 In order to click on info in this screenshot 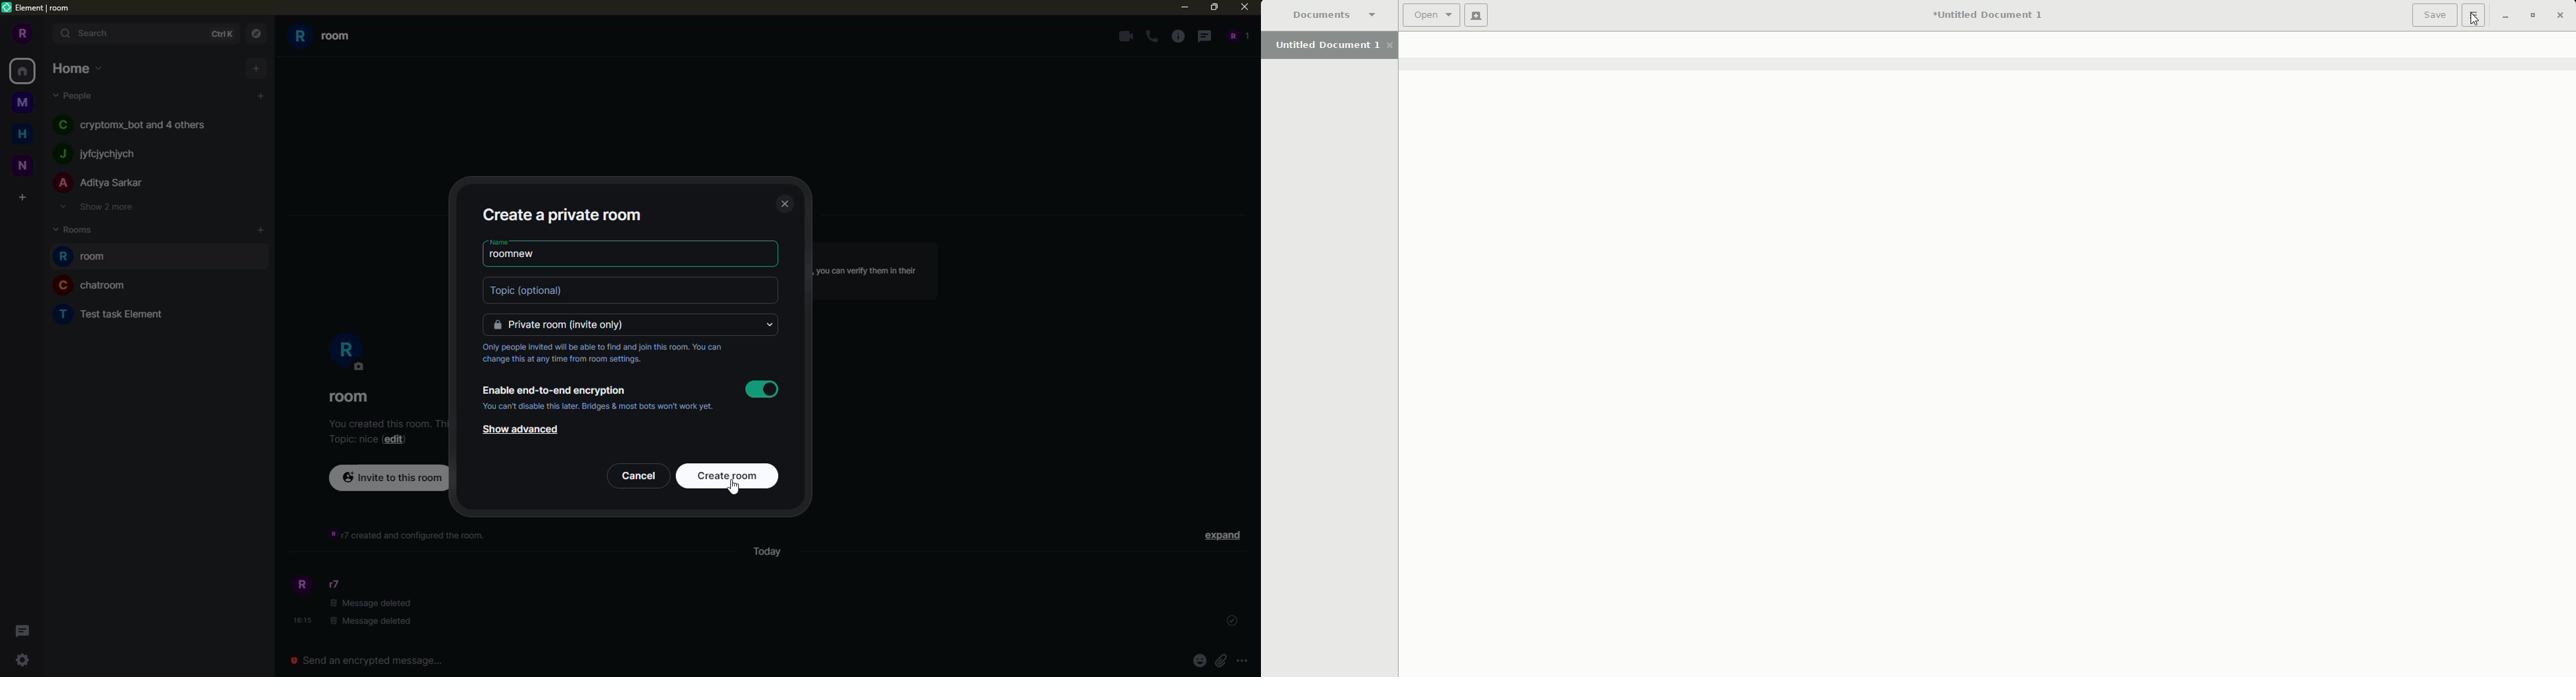, I will do `click(601, 407)`.